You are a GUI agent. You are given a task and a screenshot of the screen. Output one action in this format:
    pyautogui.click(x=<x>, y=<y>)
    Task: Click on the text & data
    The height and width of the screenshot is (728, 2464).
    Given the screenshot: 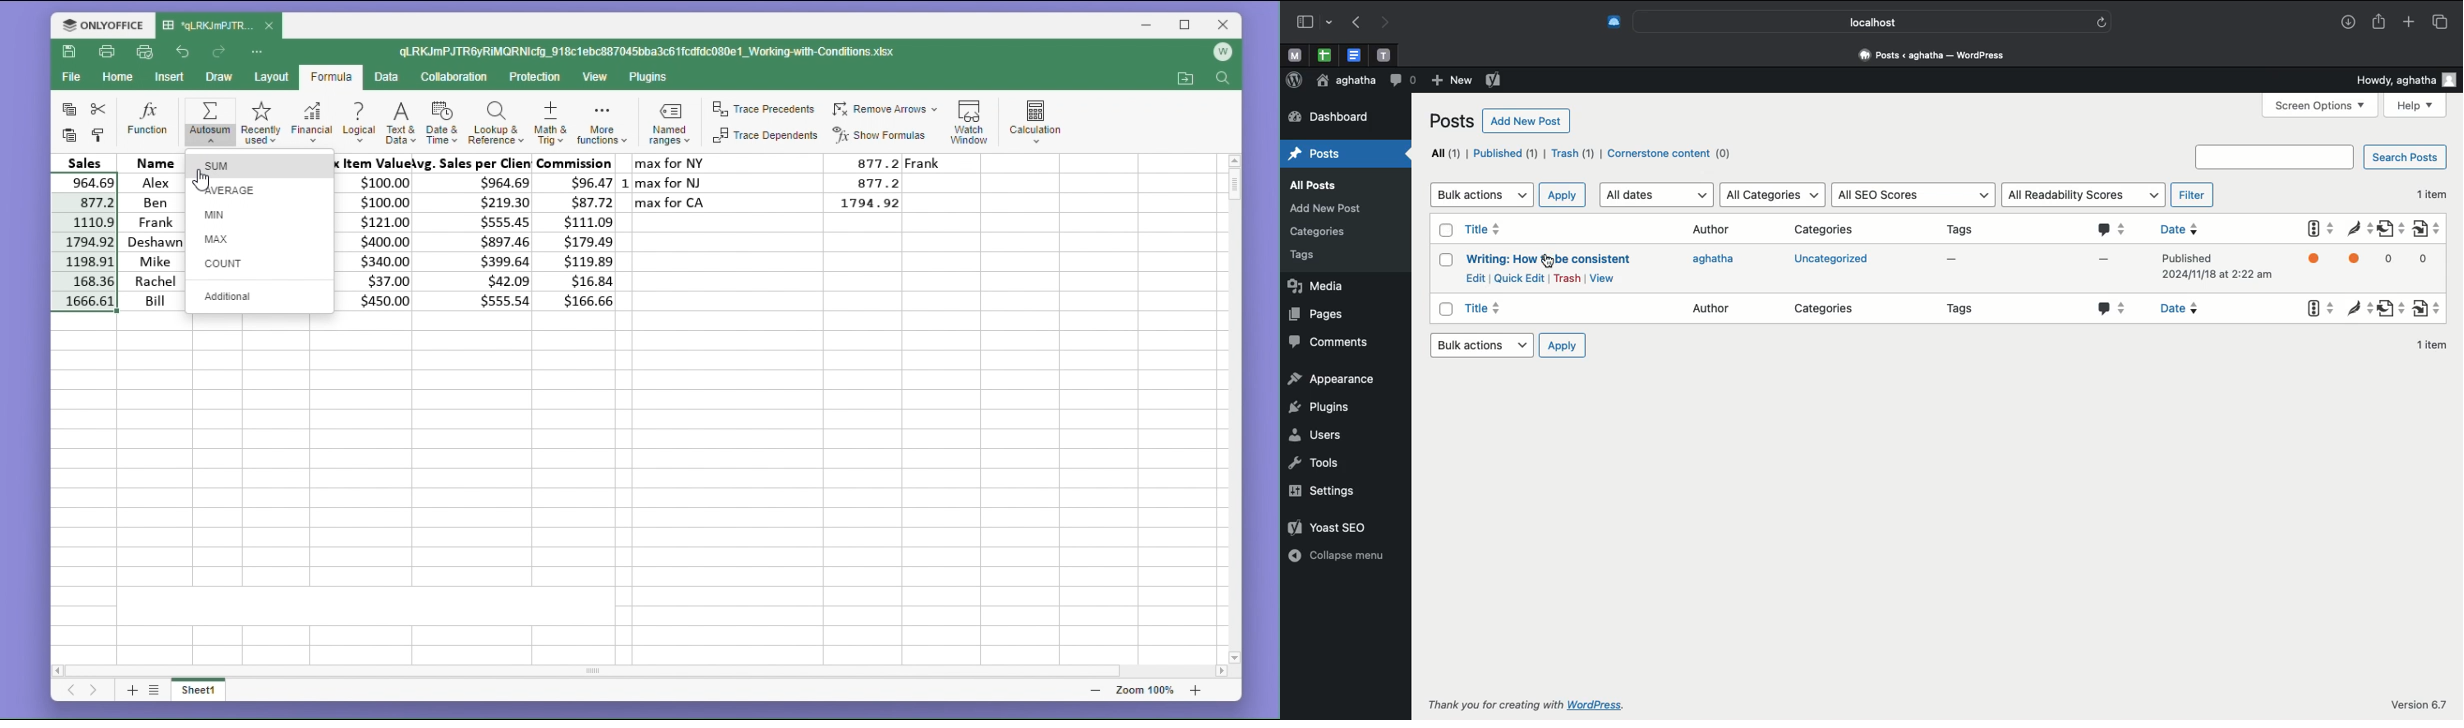 What is the action you would take?
    pyautogui.click(x=399, y=125)
    